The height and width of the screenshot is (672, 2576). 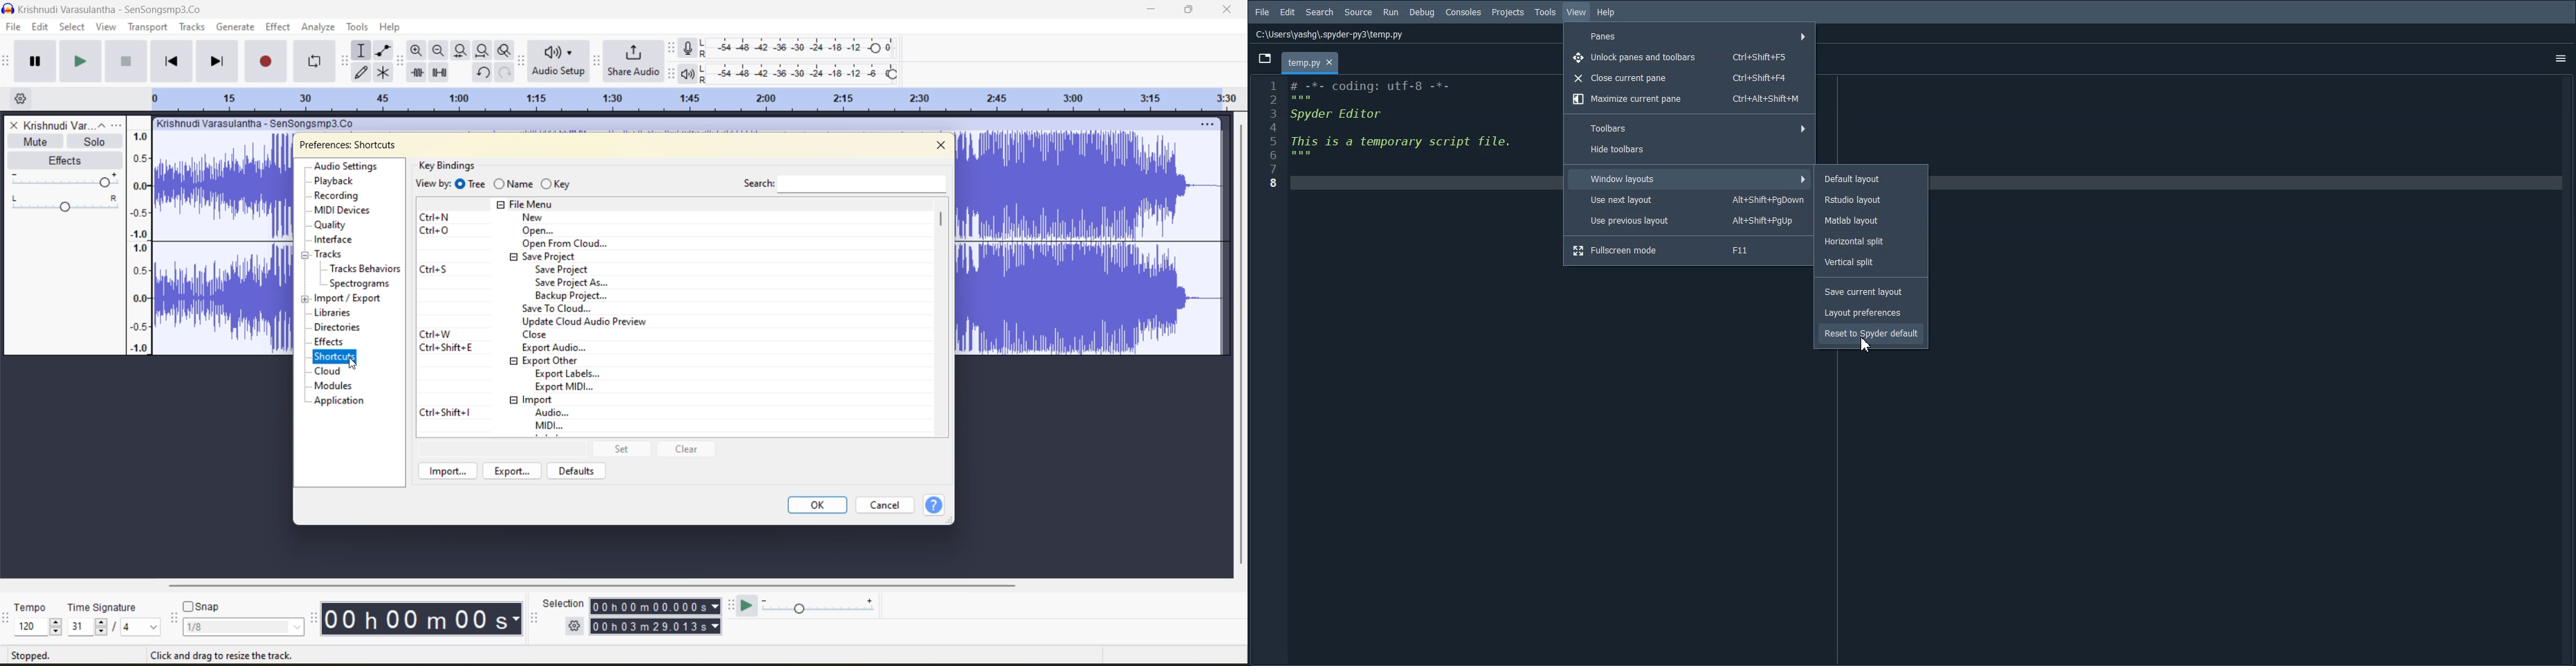 I want to click on horizontal scroll bar, so click(x=601, y=582).